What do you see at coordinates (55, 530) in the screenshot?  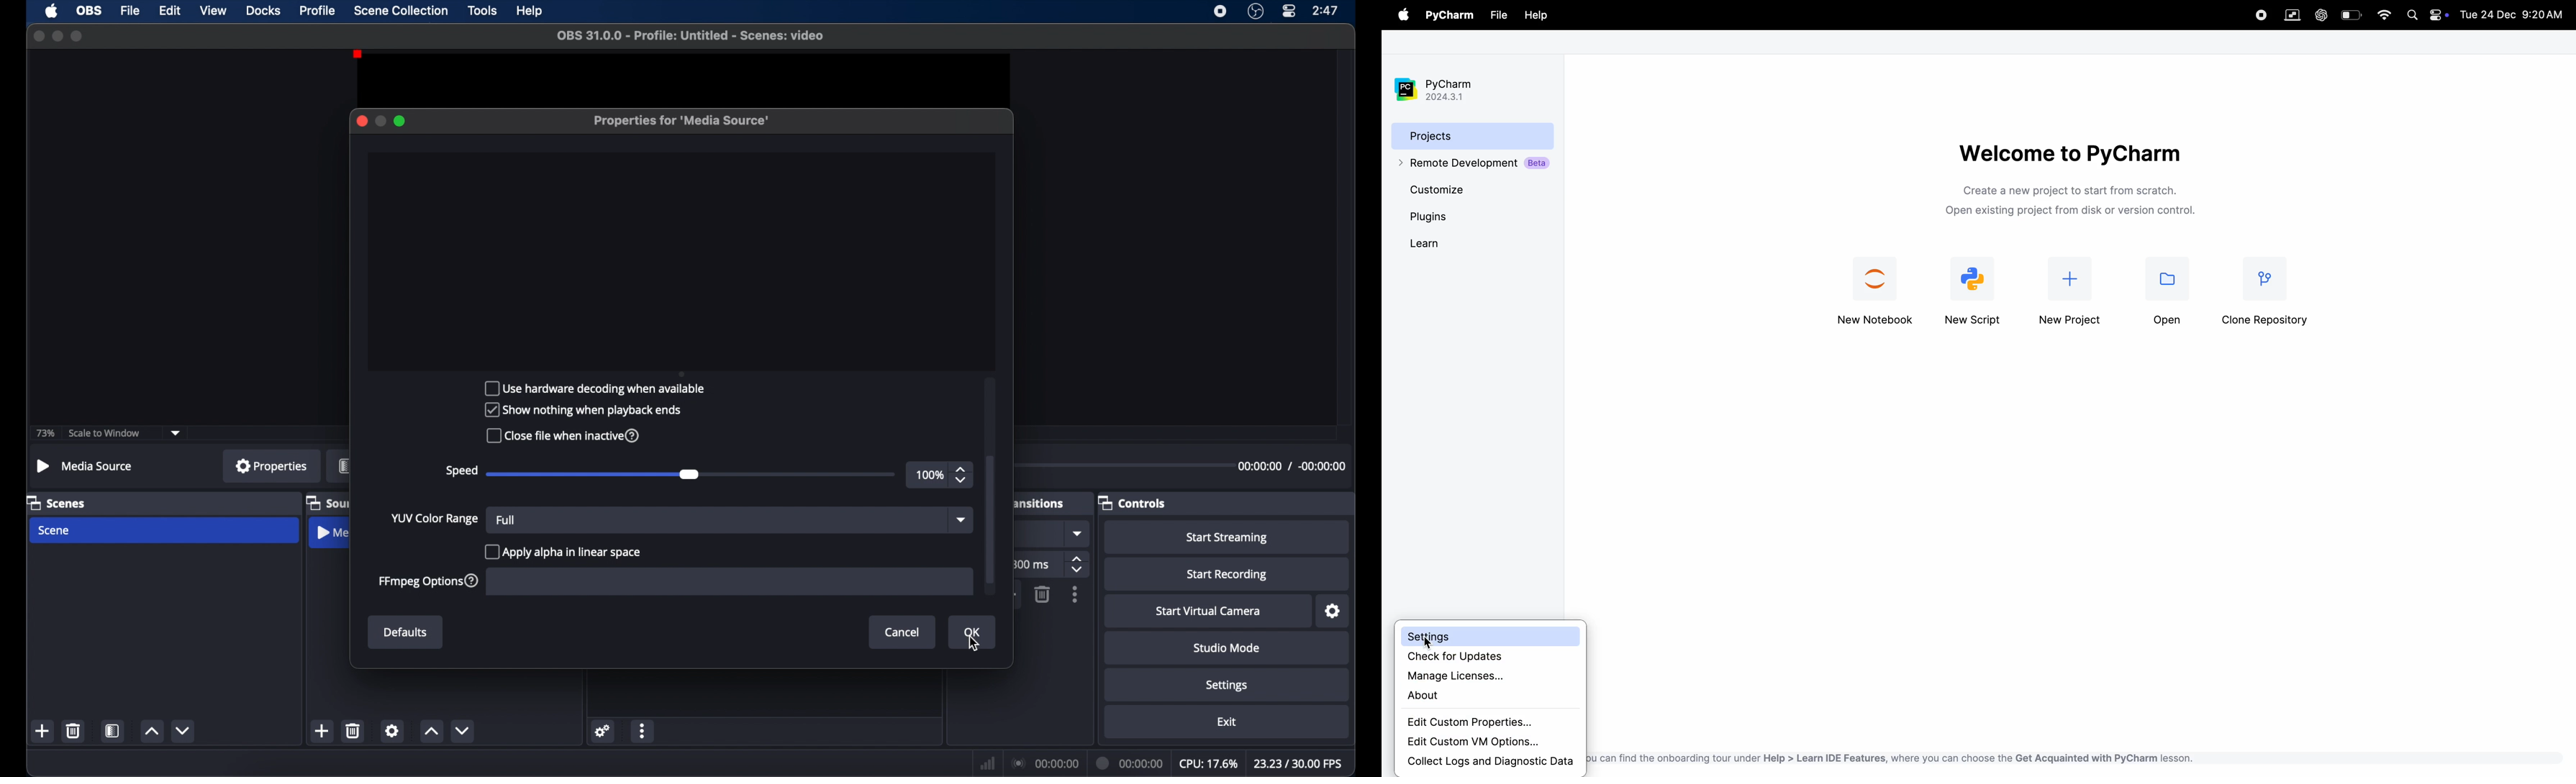 I see `scene` at bounding box center [55, 530].